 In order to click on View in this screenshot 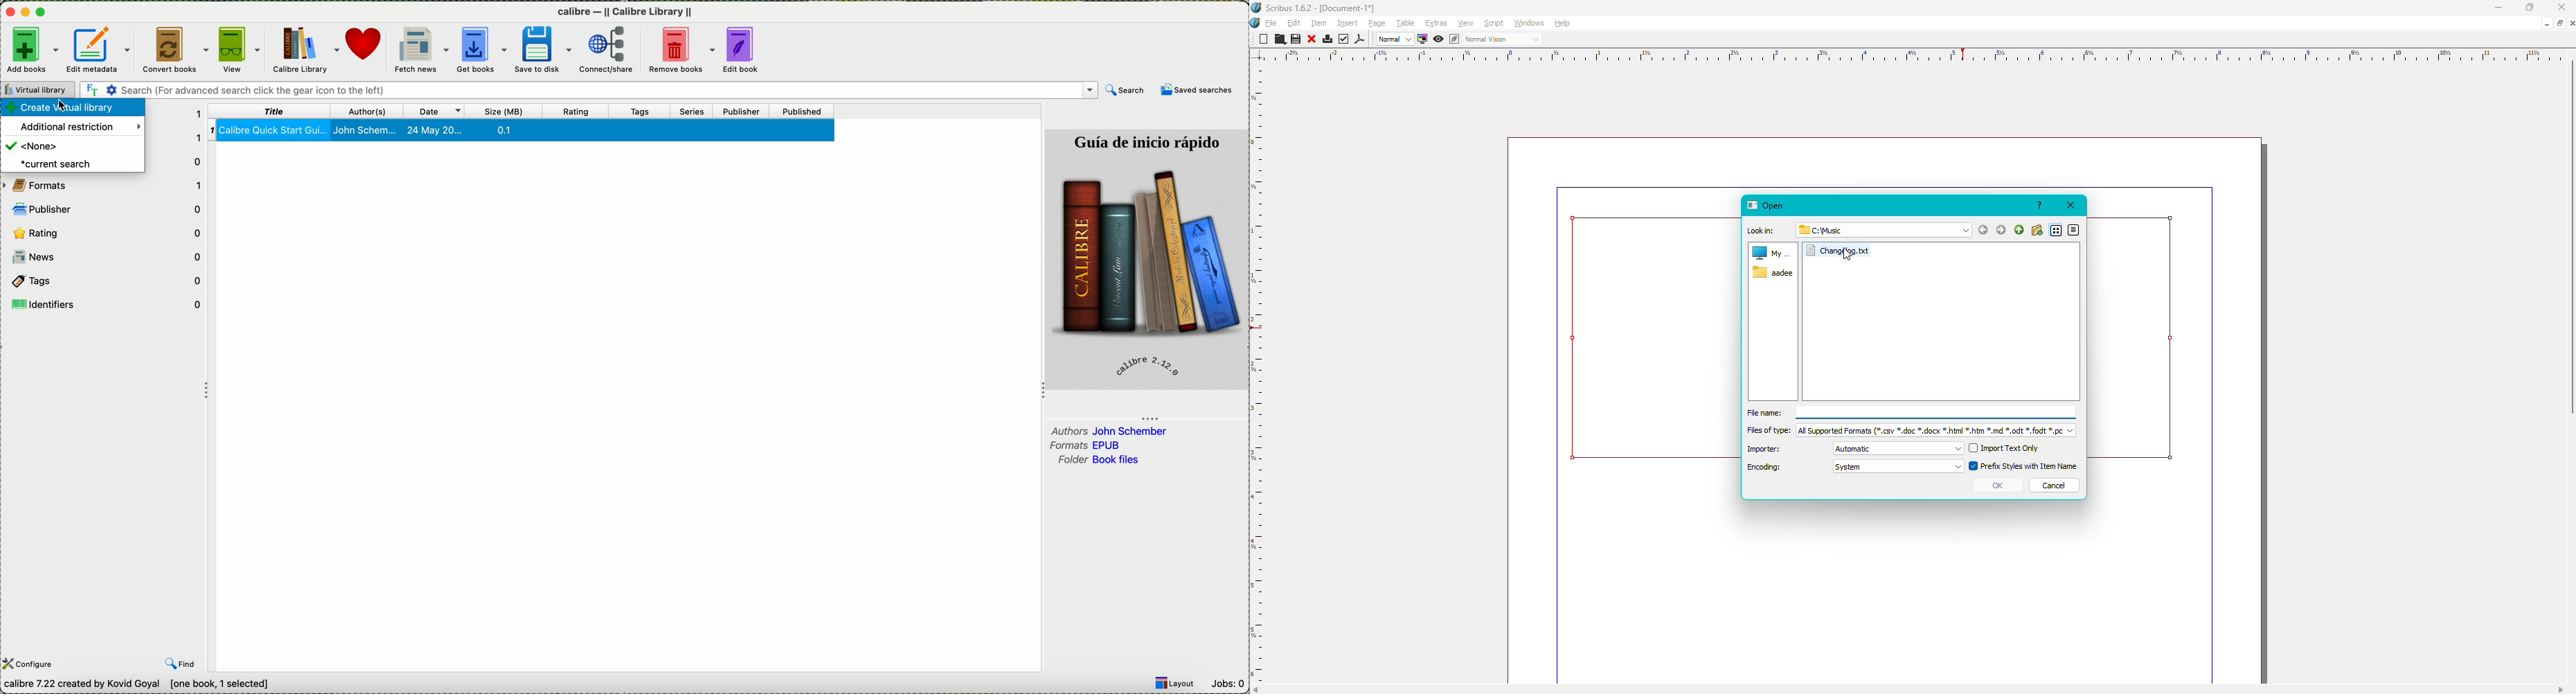, I will do `click(1437, 41)`.